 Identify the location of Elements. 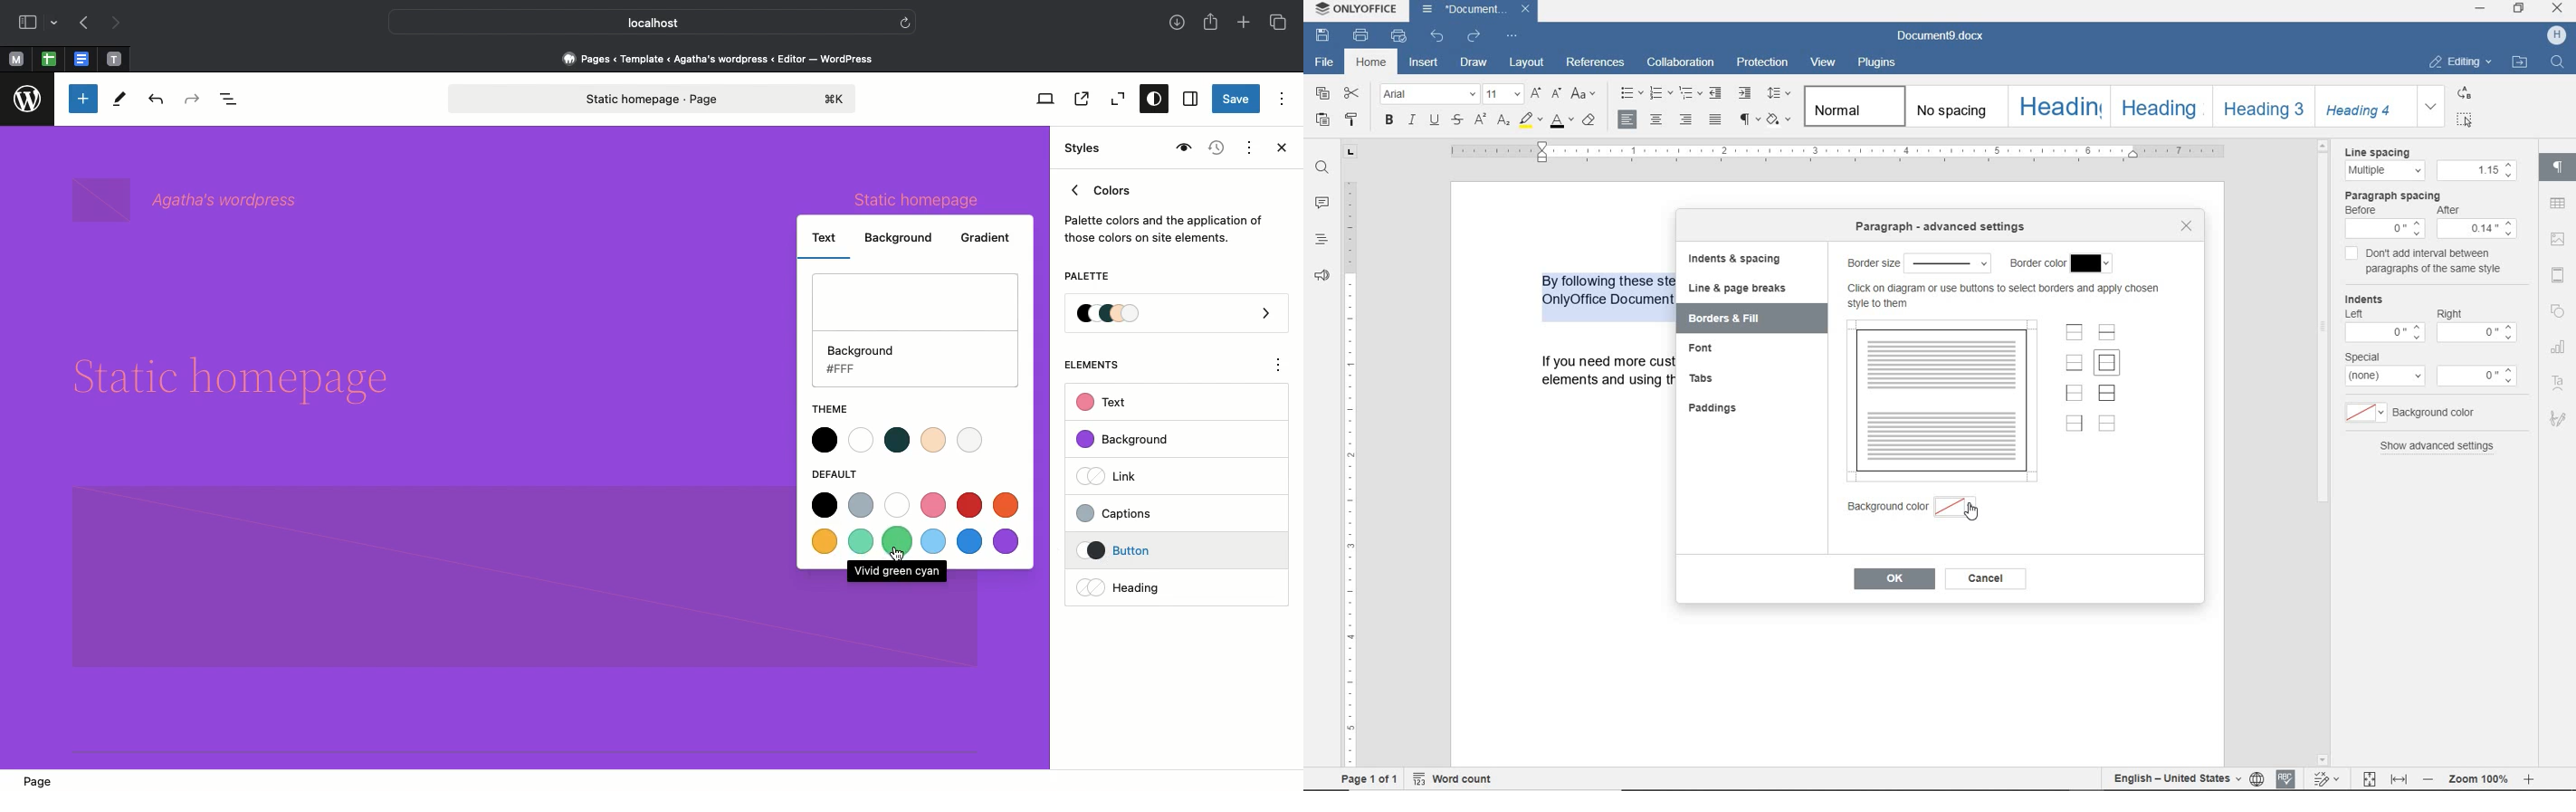
(1102, 365).